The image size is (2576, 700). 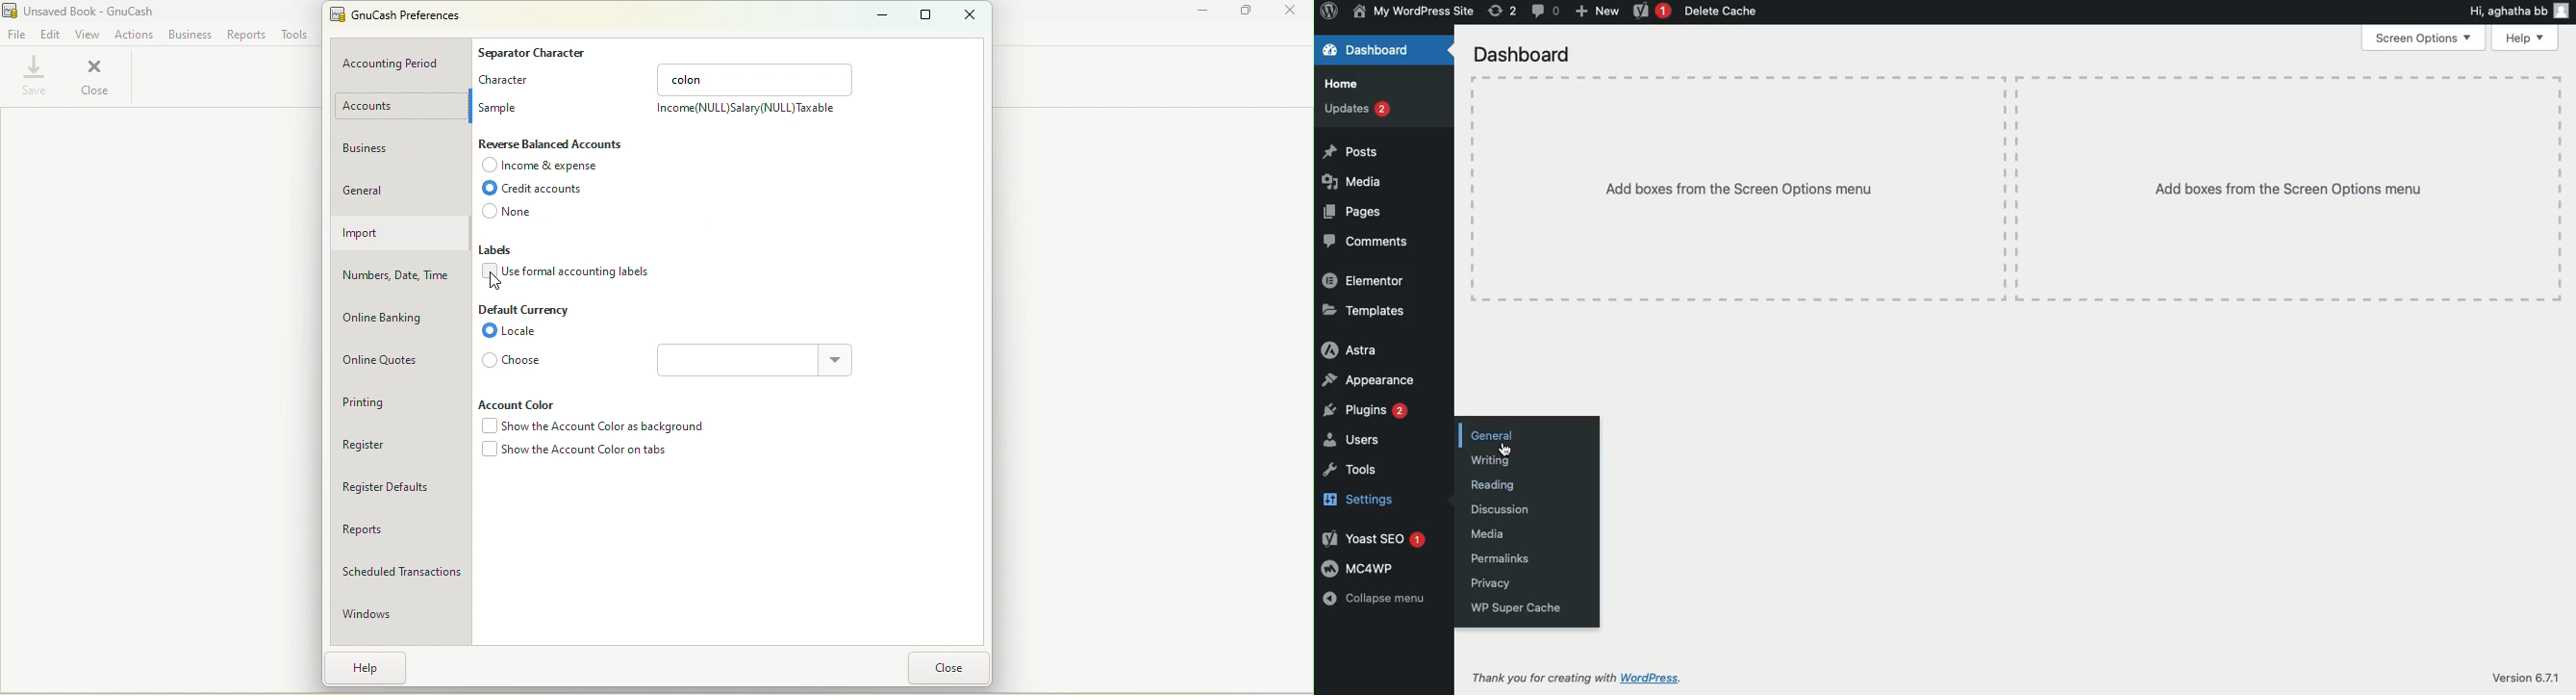 I want to click on Minimize, so click(x=1196, y=13).